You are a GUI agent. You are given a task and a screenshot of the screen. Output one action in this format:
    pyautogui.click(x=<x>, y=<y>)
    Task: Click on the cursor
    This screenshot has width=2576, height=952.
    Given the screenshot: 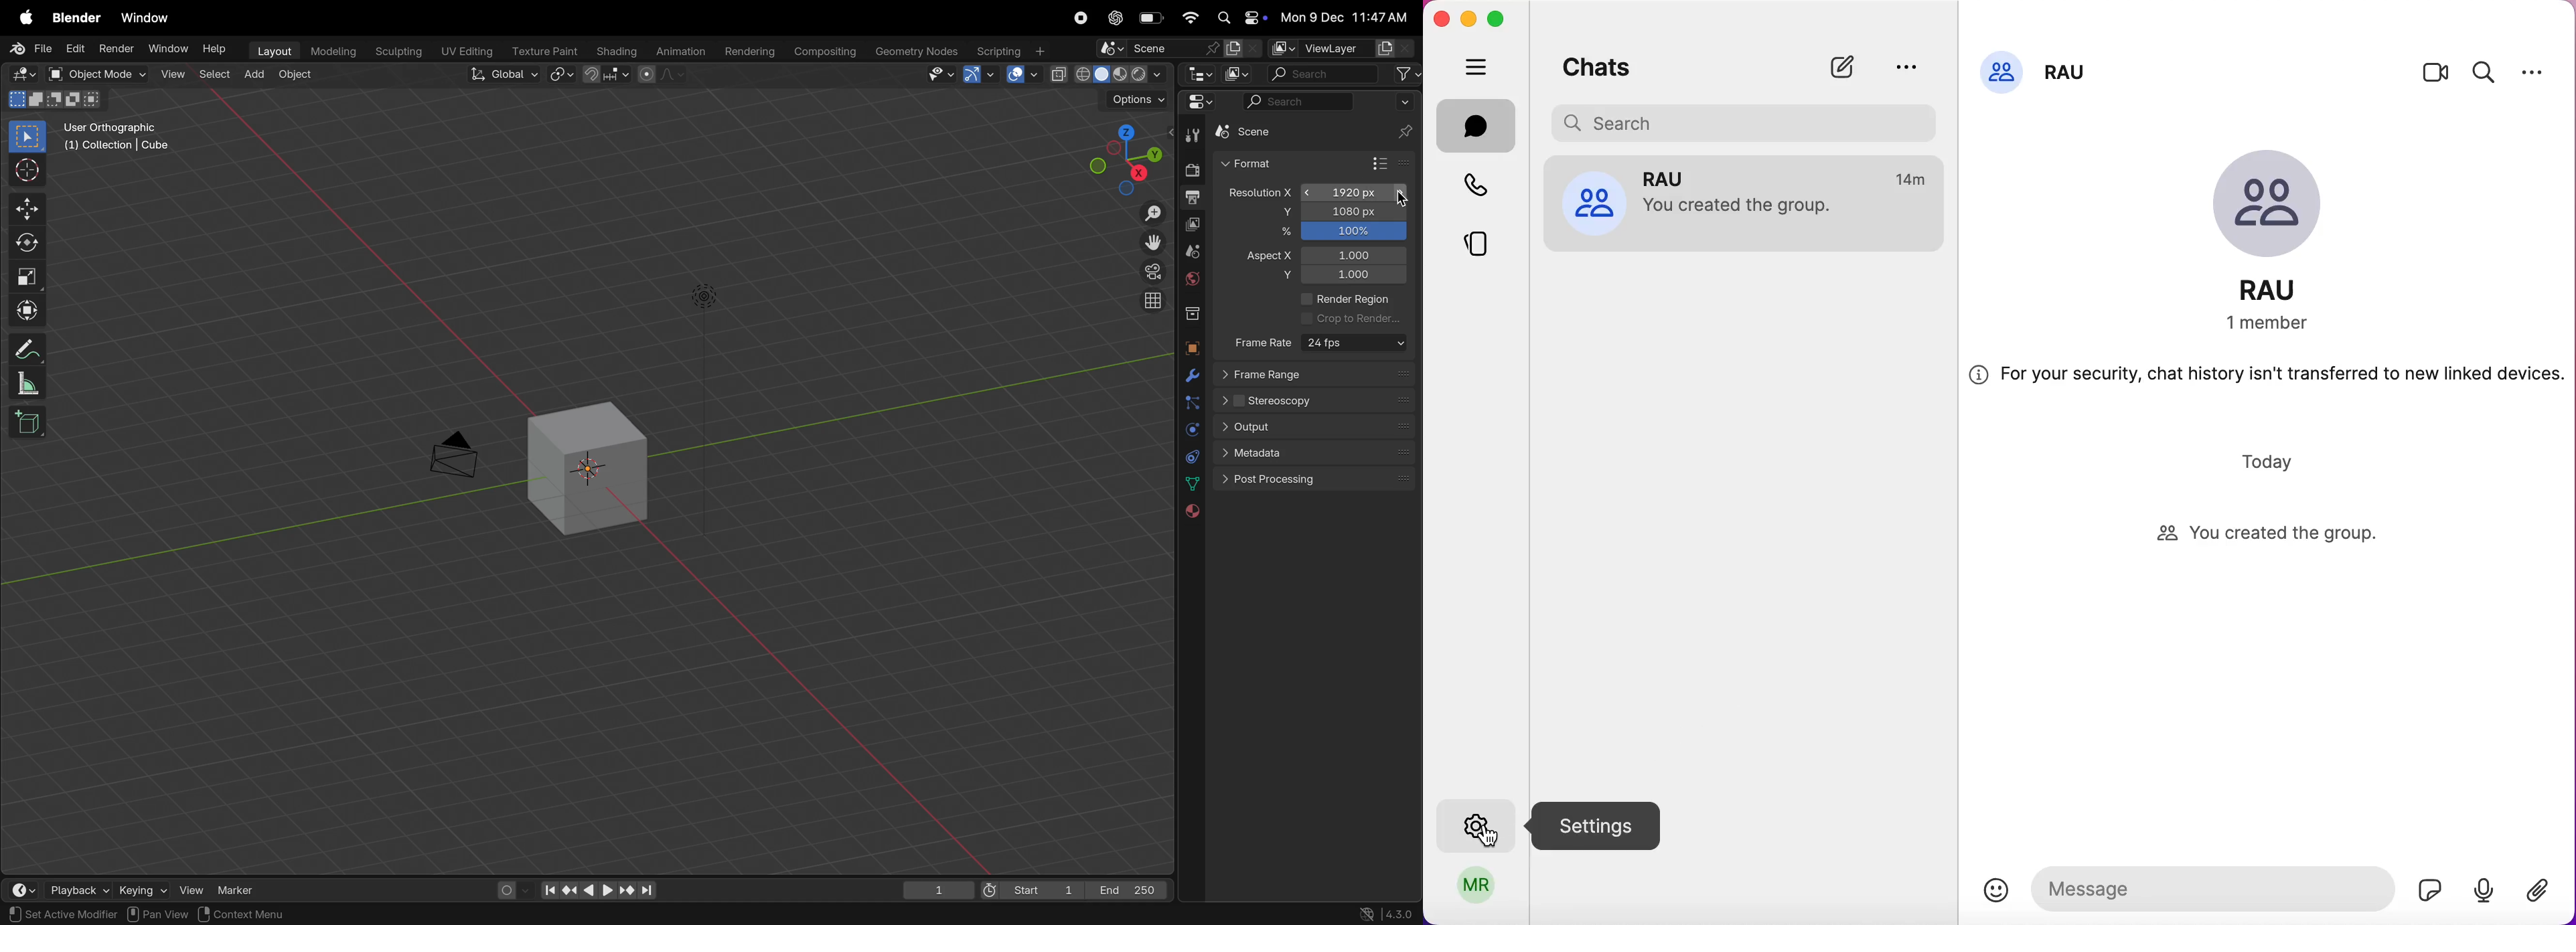 What is the action you would take?
    pyautogui.click(x=1491, y=836)
    